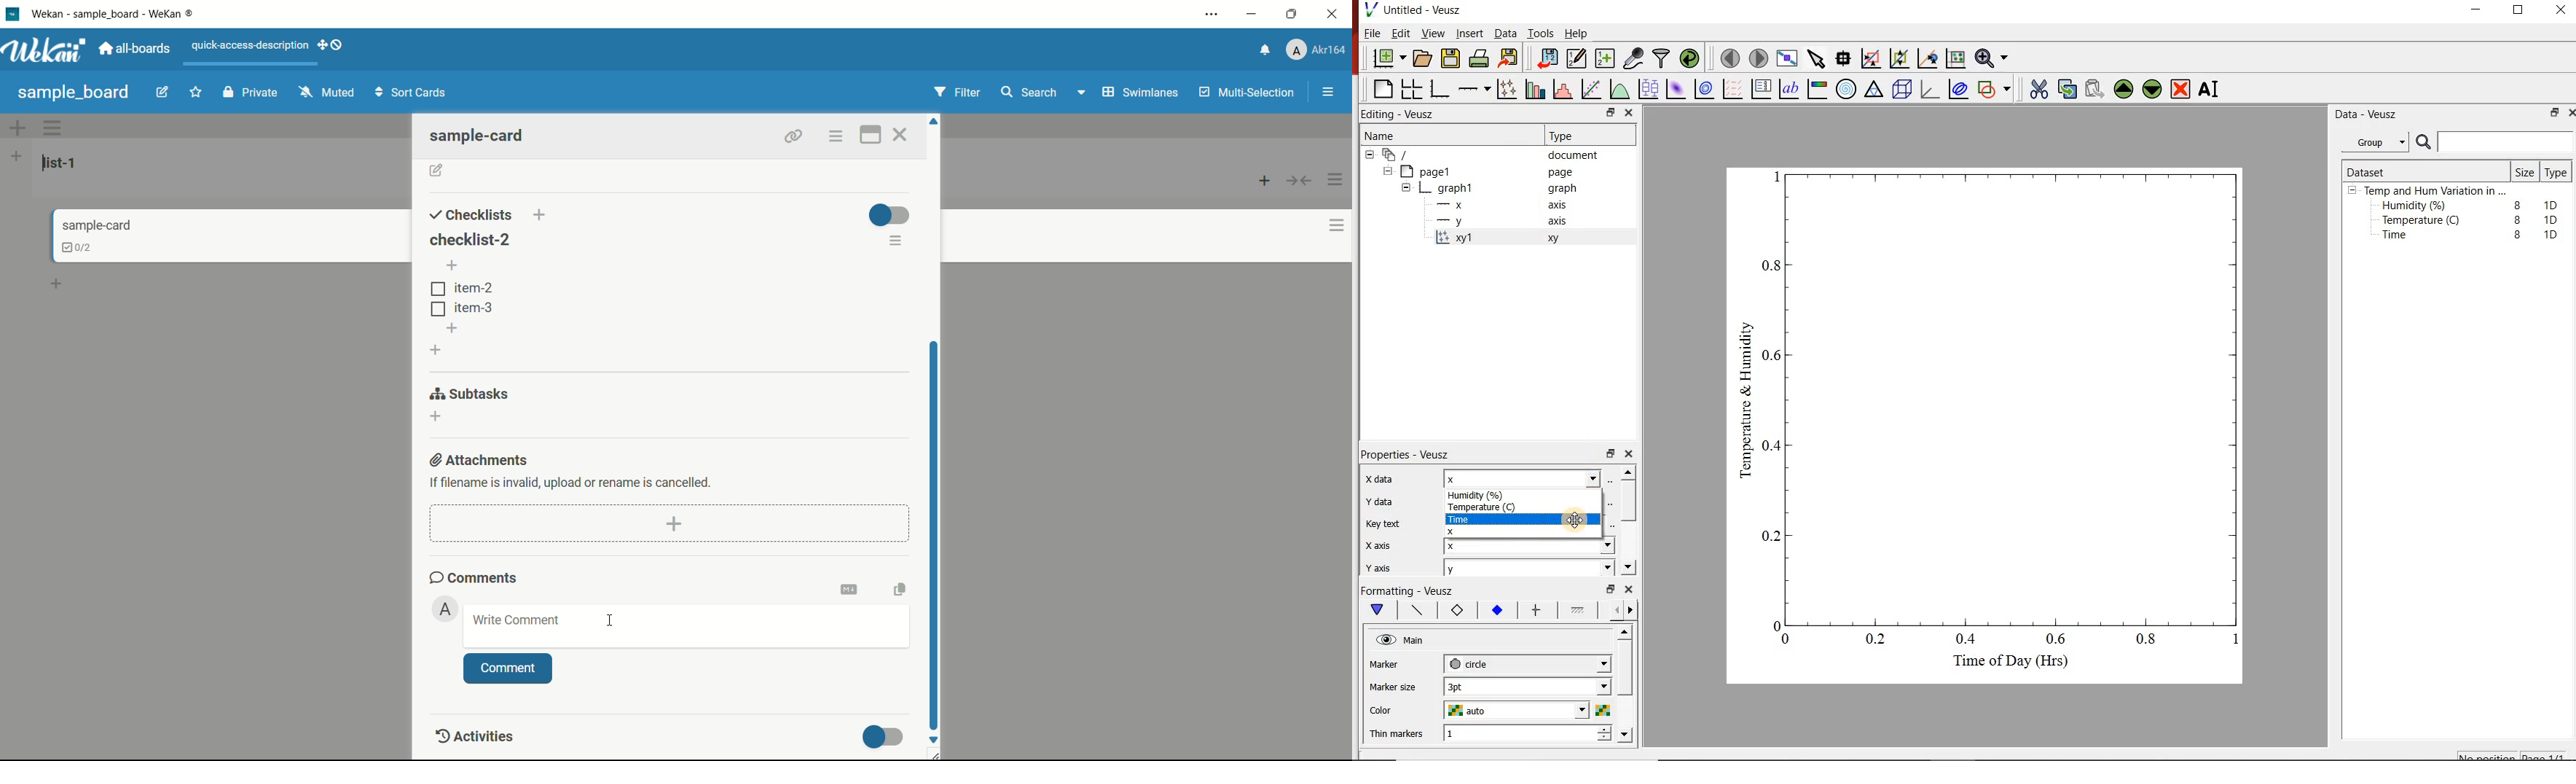  What do you see at coordinates (2556, 173) in the screenshot?
I see `Type` at bounding box center [2556, 173].